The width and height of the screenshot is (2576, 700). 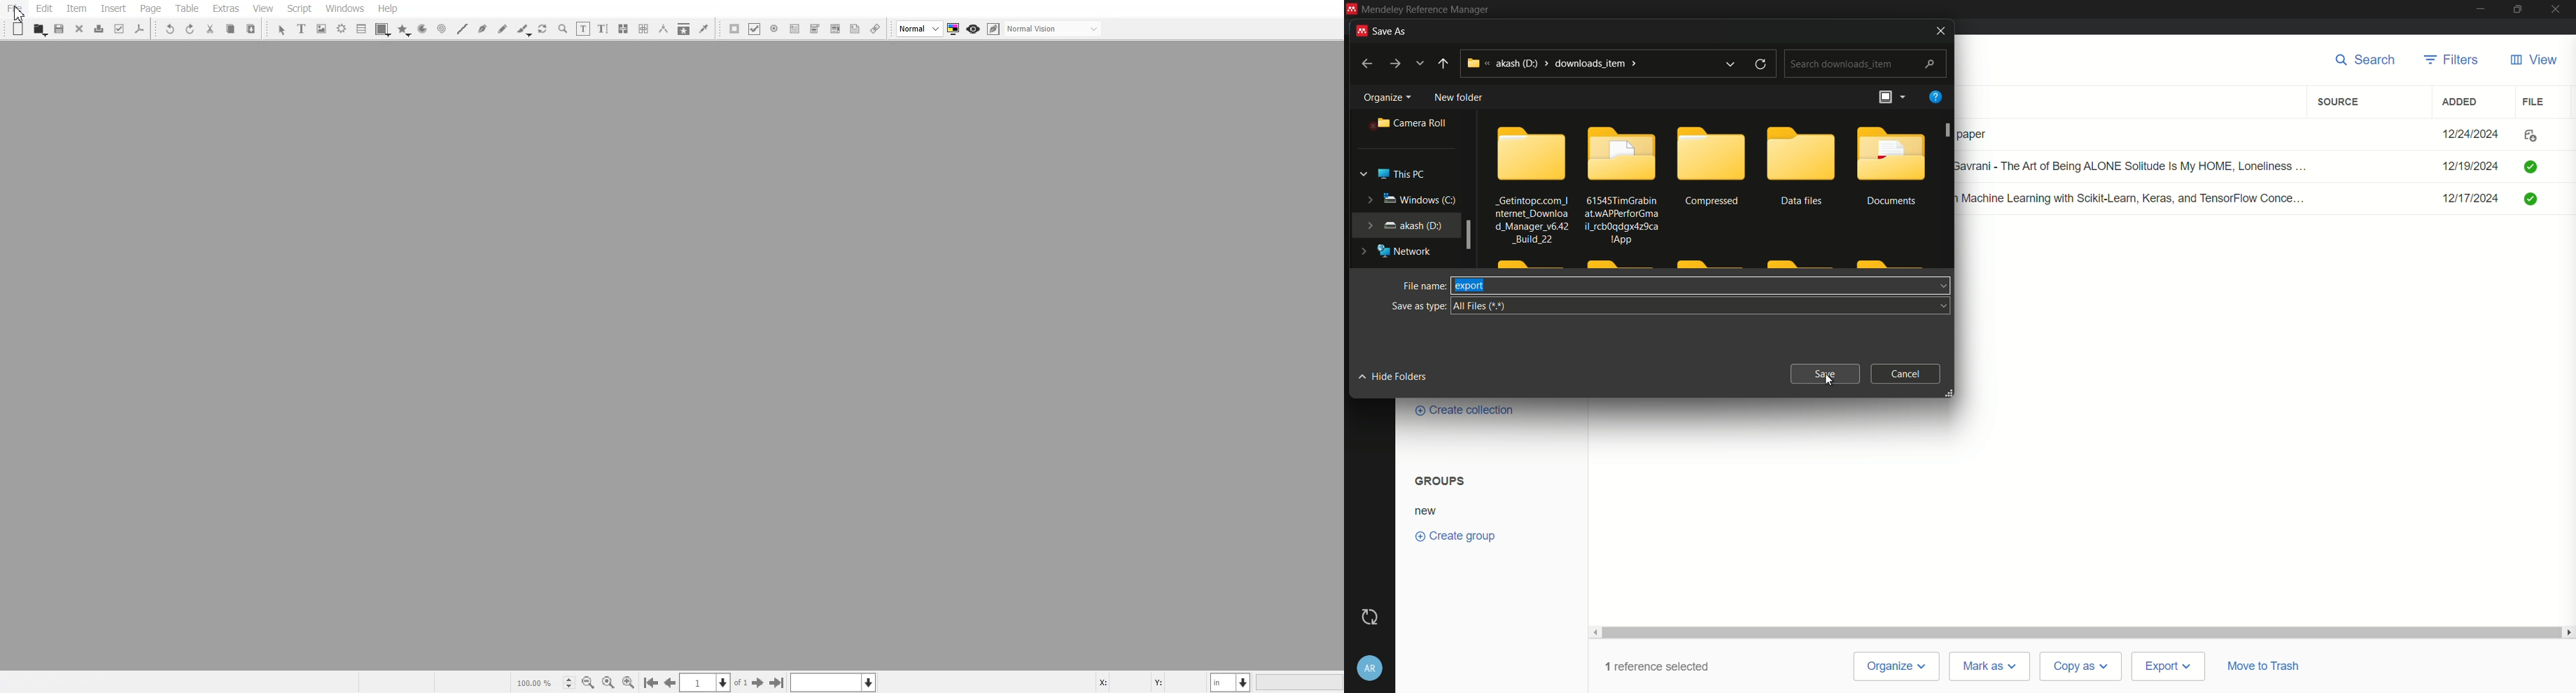 I want to click on Zoom in or Out, so click(x=563, y=29).